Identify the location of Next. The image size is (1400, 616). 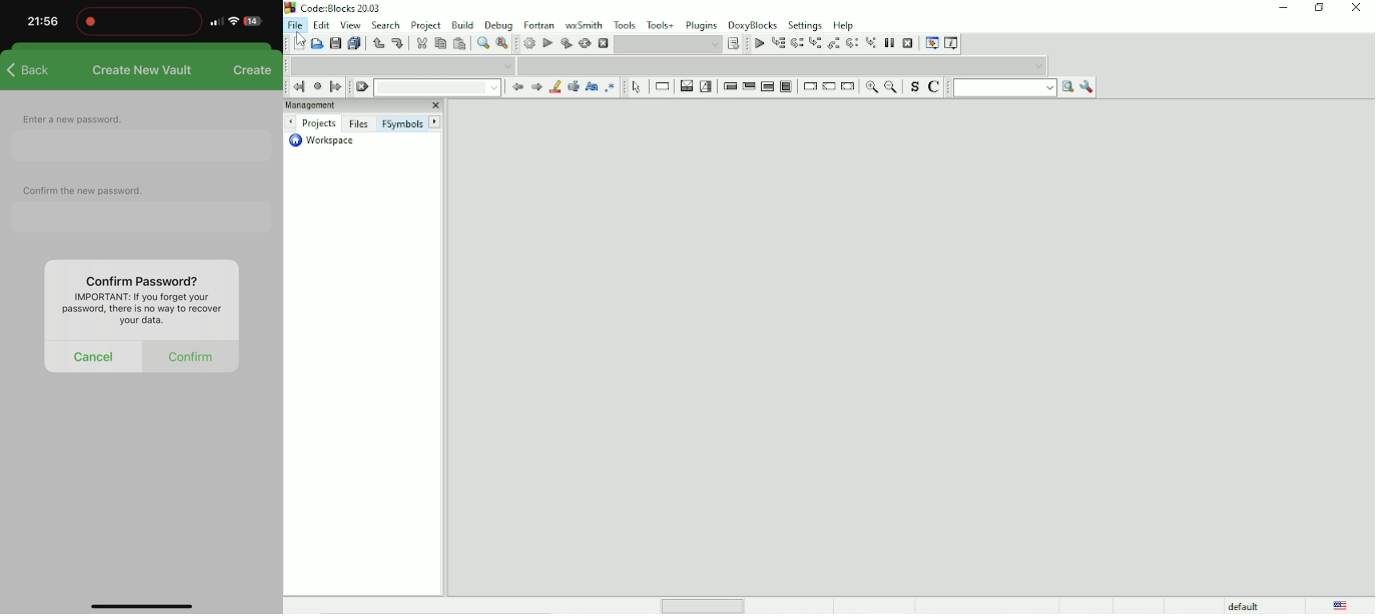
(537, 87).